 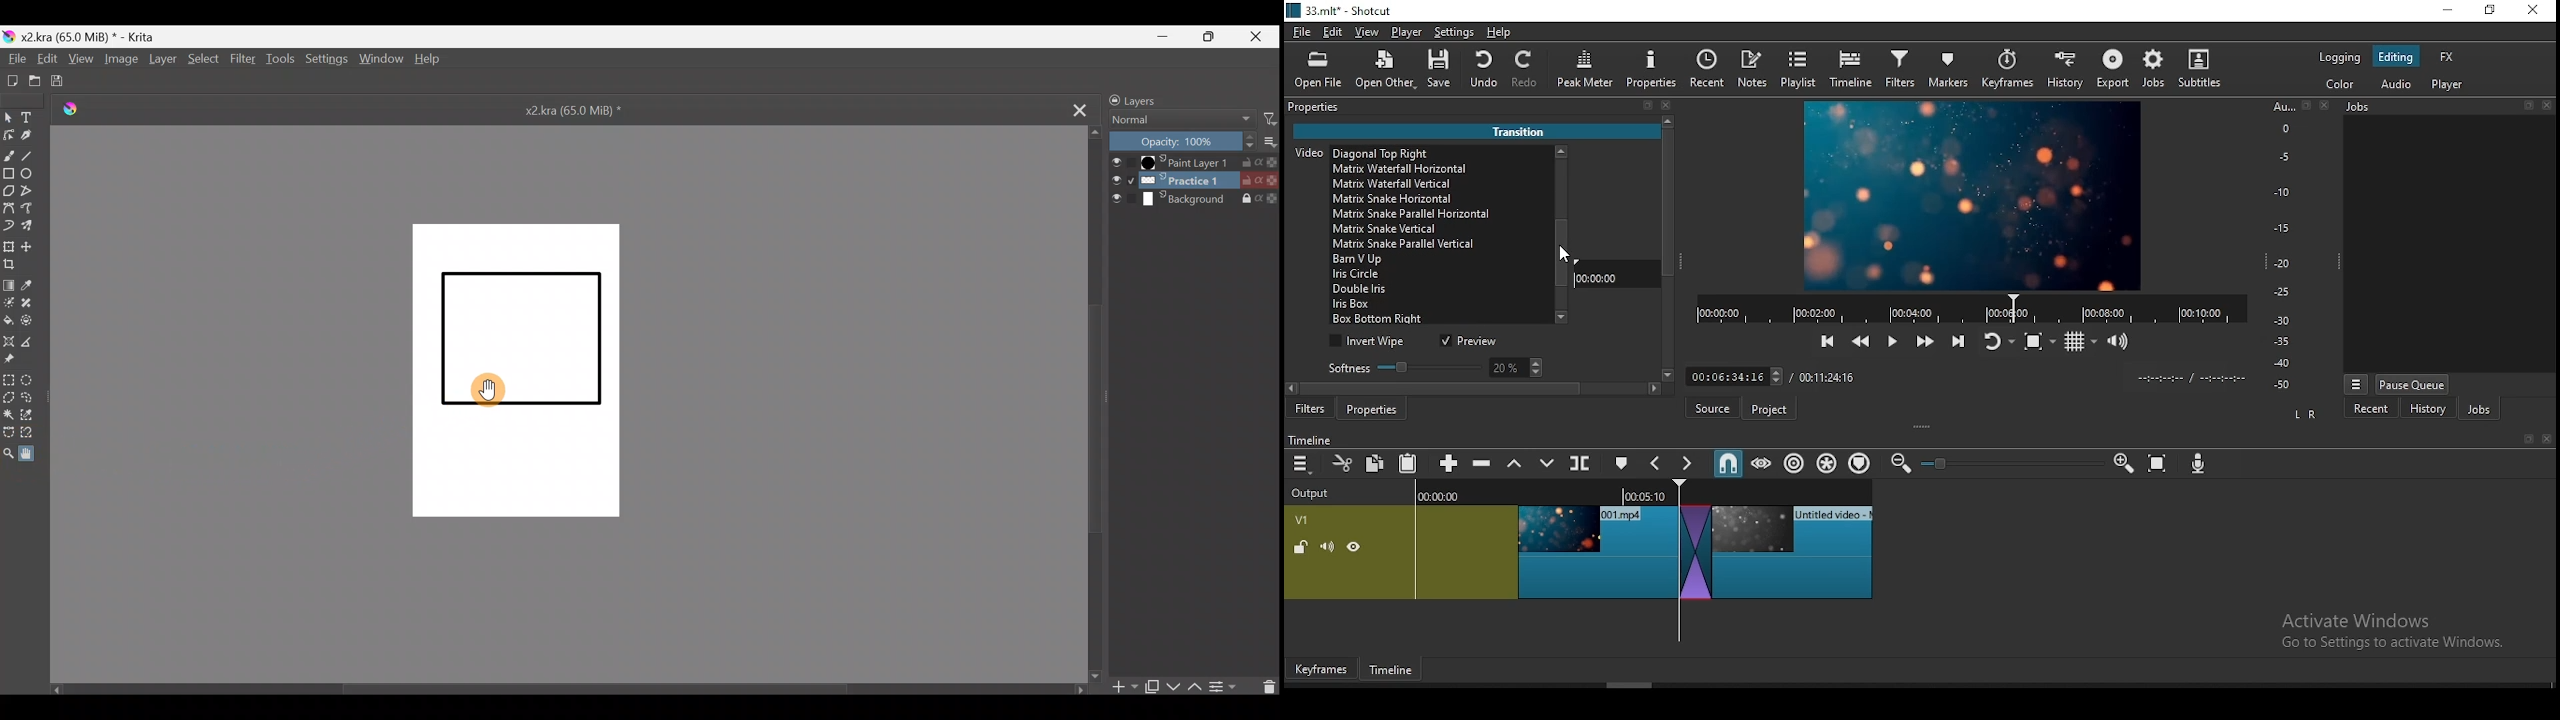 I want to click on Canvas, so click(x=526, y=371).